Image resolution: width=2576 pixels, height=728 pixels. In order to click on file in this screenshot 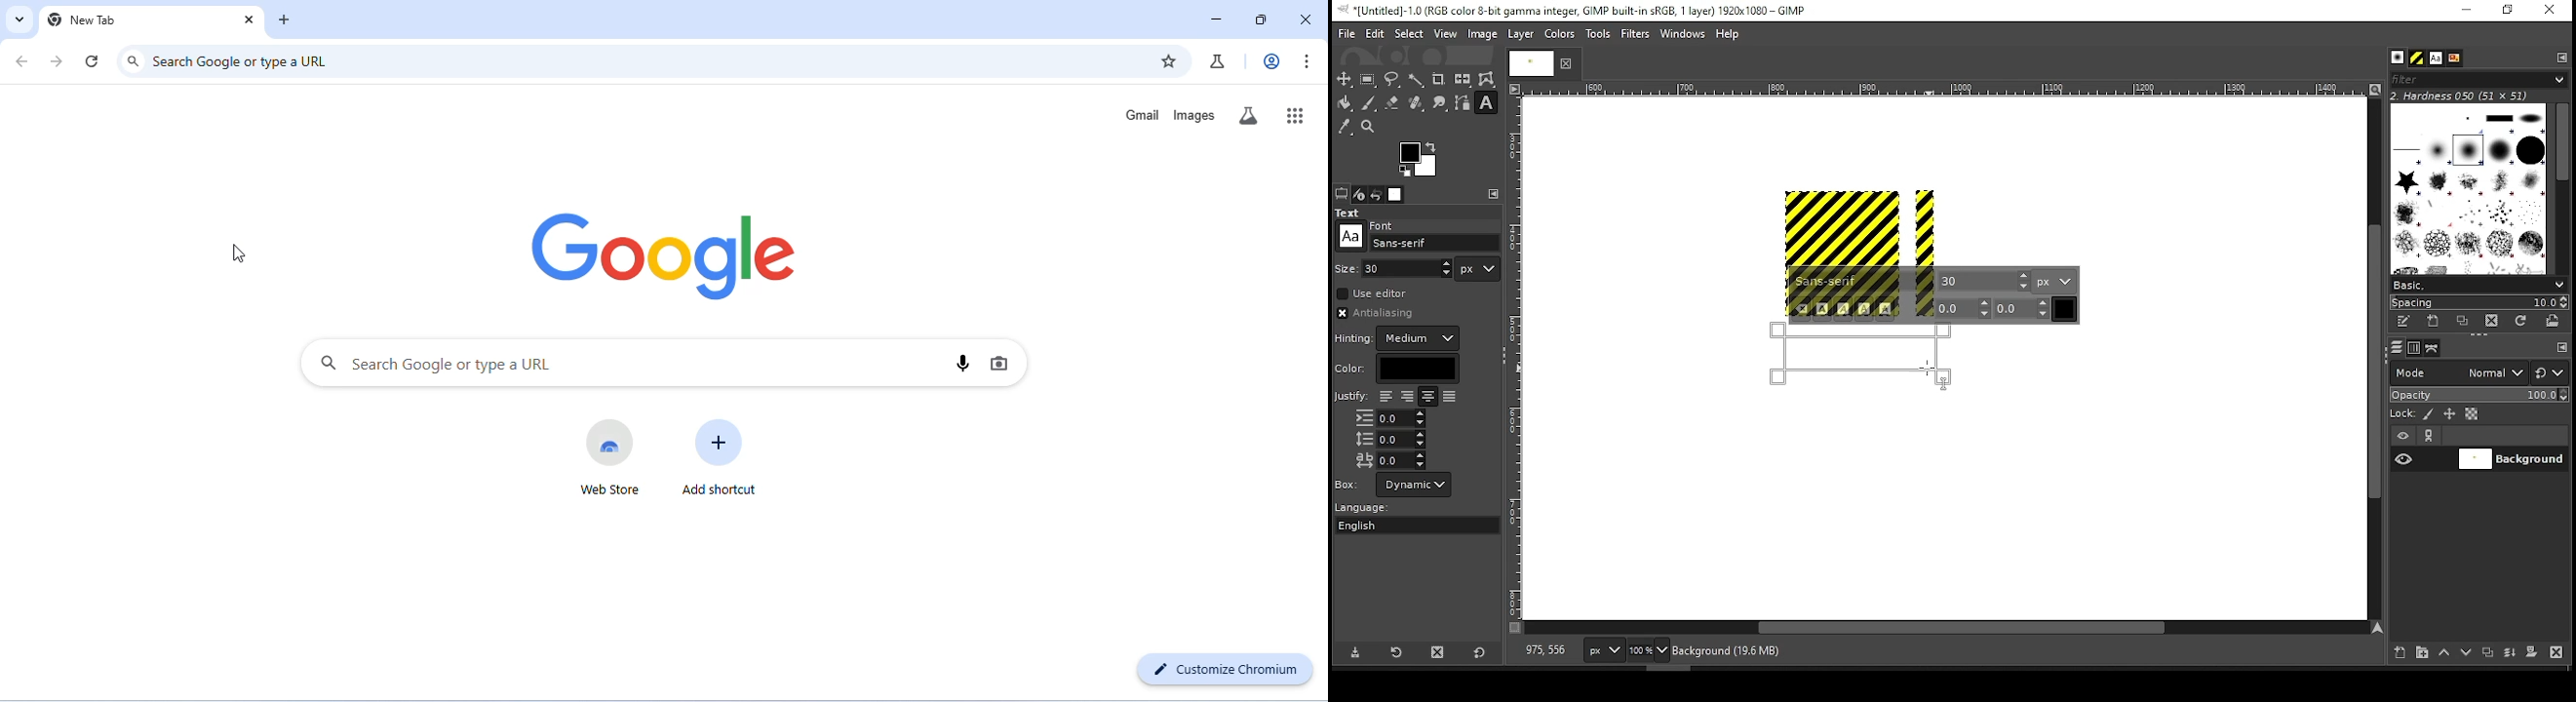, I will do `click(1347, 34)`.